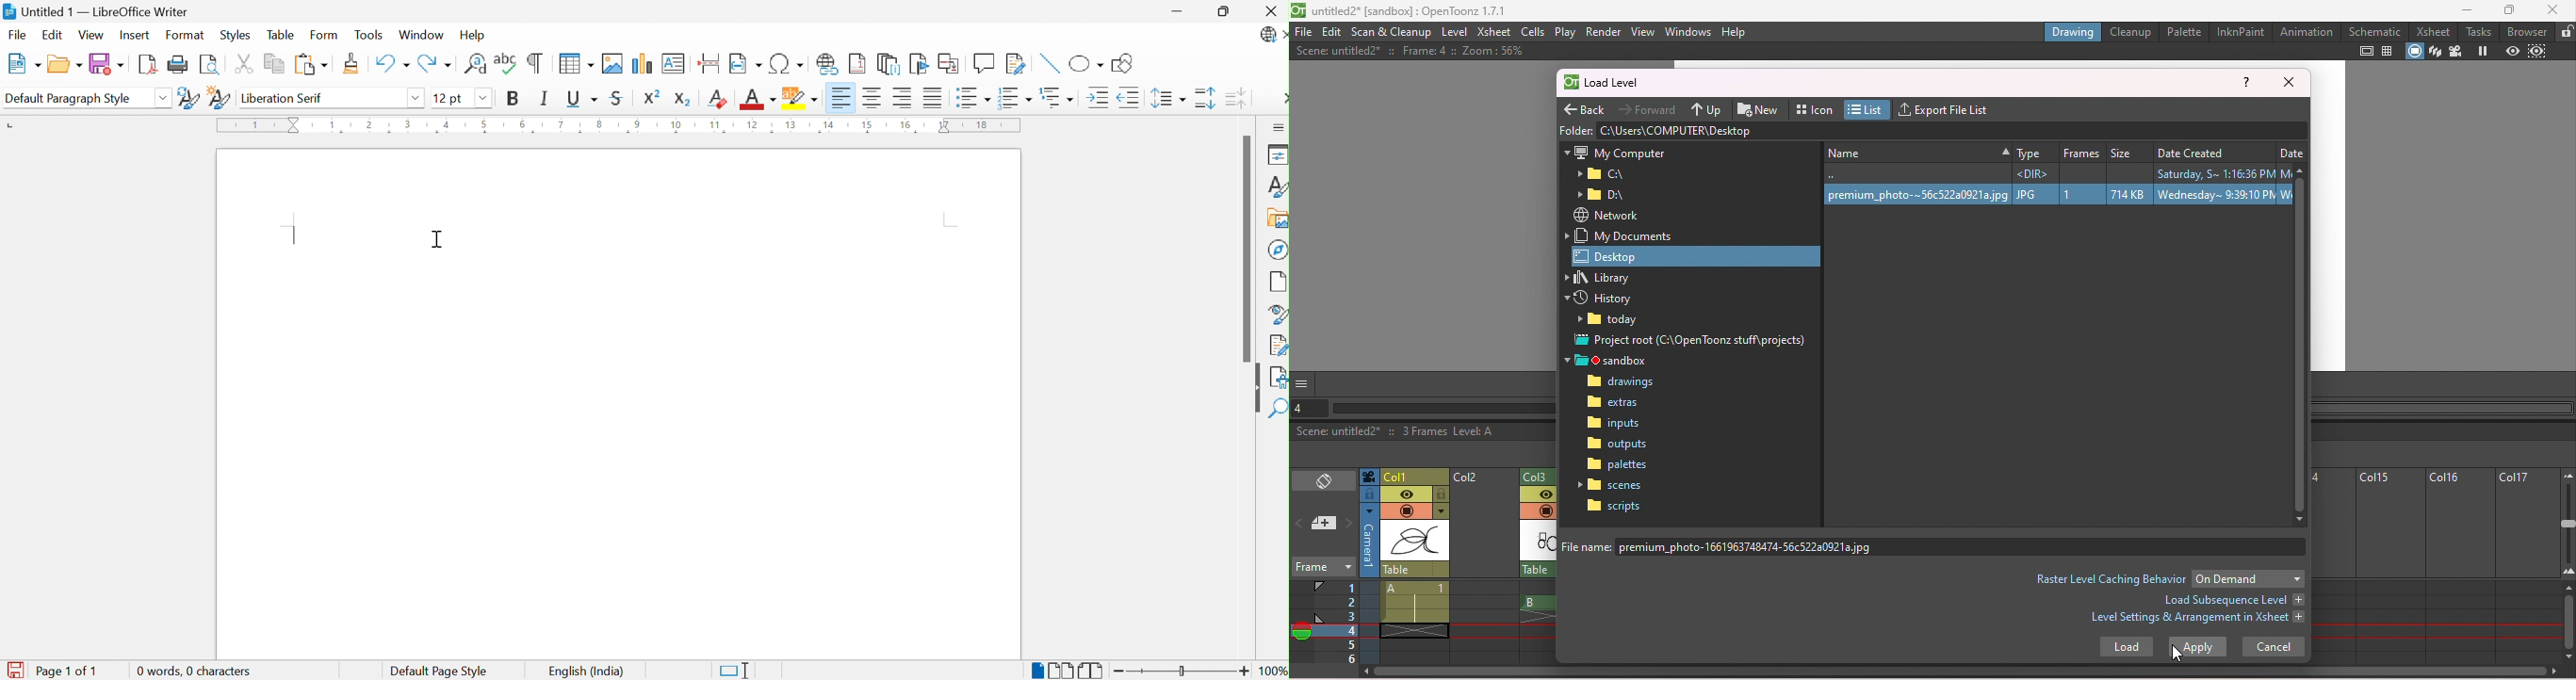  What do you see at coordinates (919, 63) in the screenshot?
I see `Bookmark` at bounding box center [919, 63].